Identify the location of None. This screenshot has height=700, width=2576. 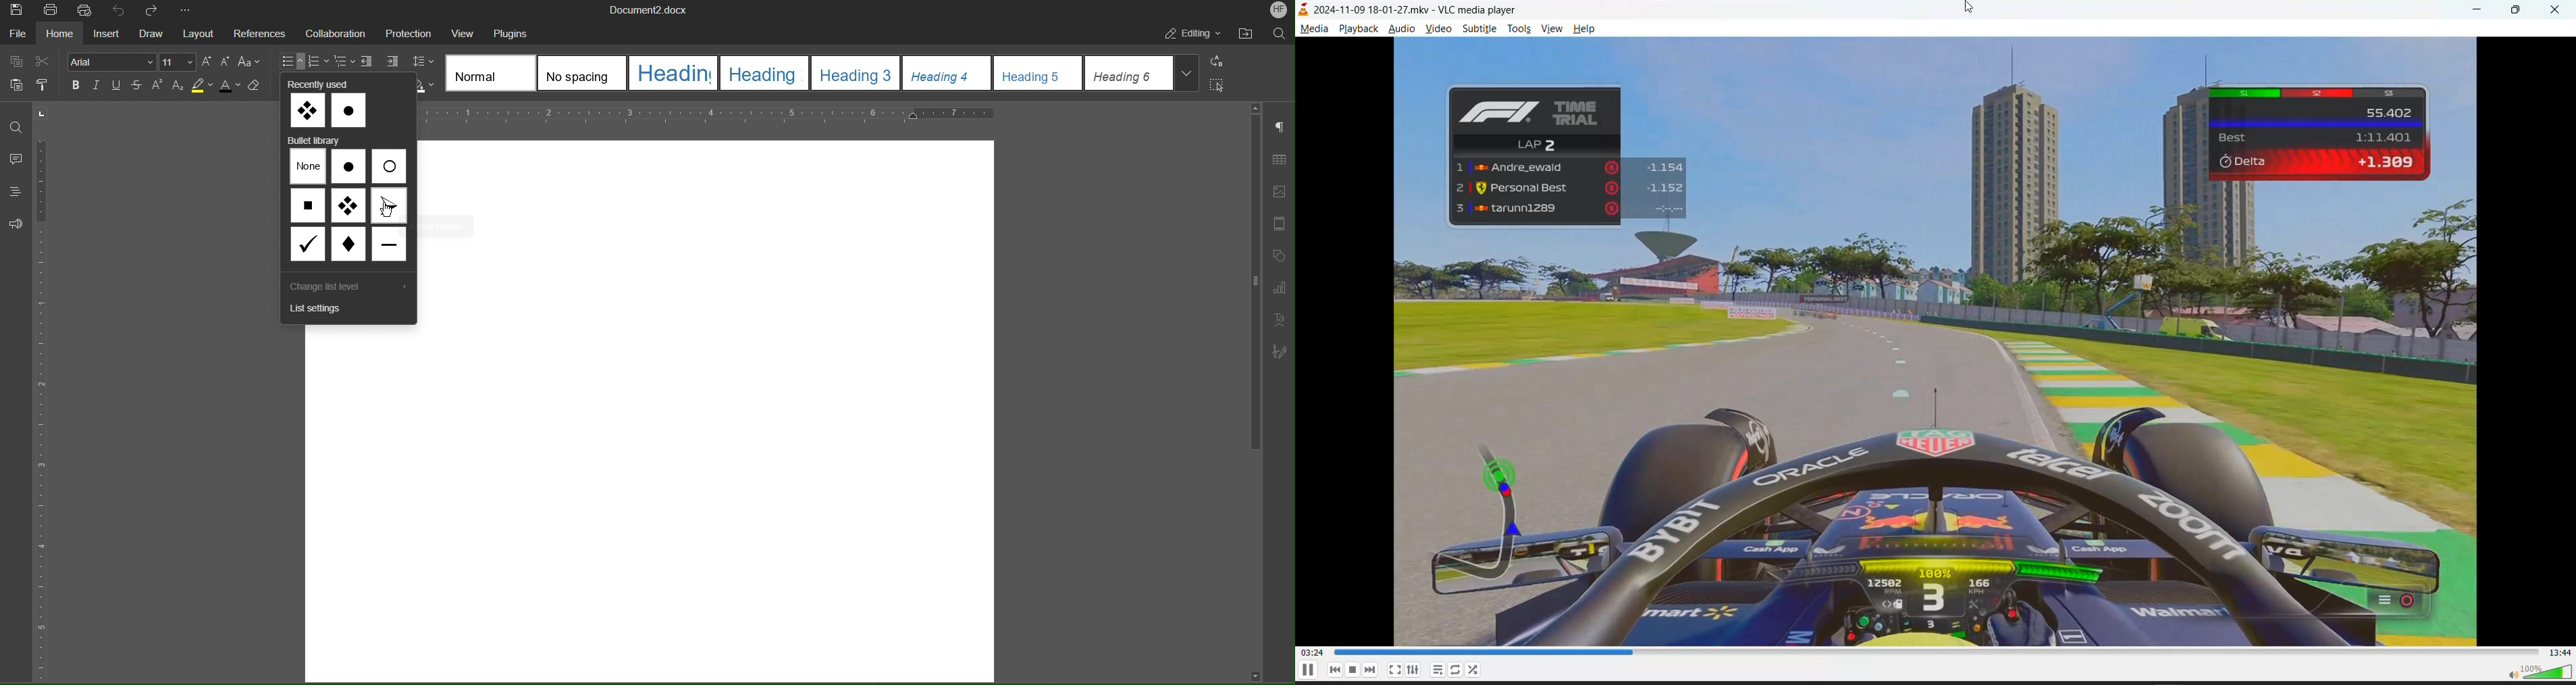
(309, 168).